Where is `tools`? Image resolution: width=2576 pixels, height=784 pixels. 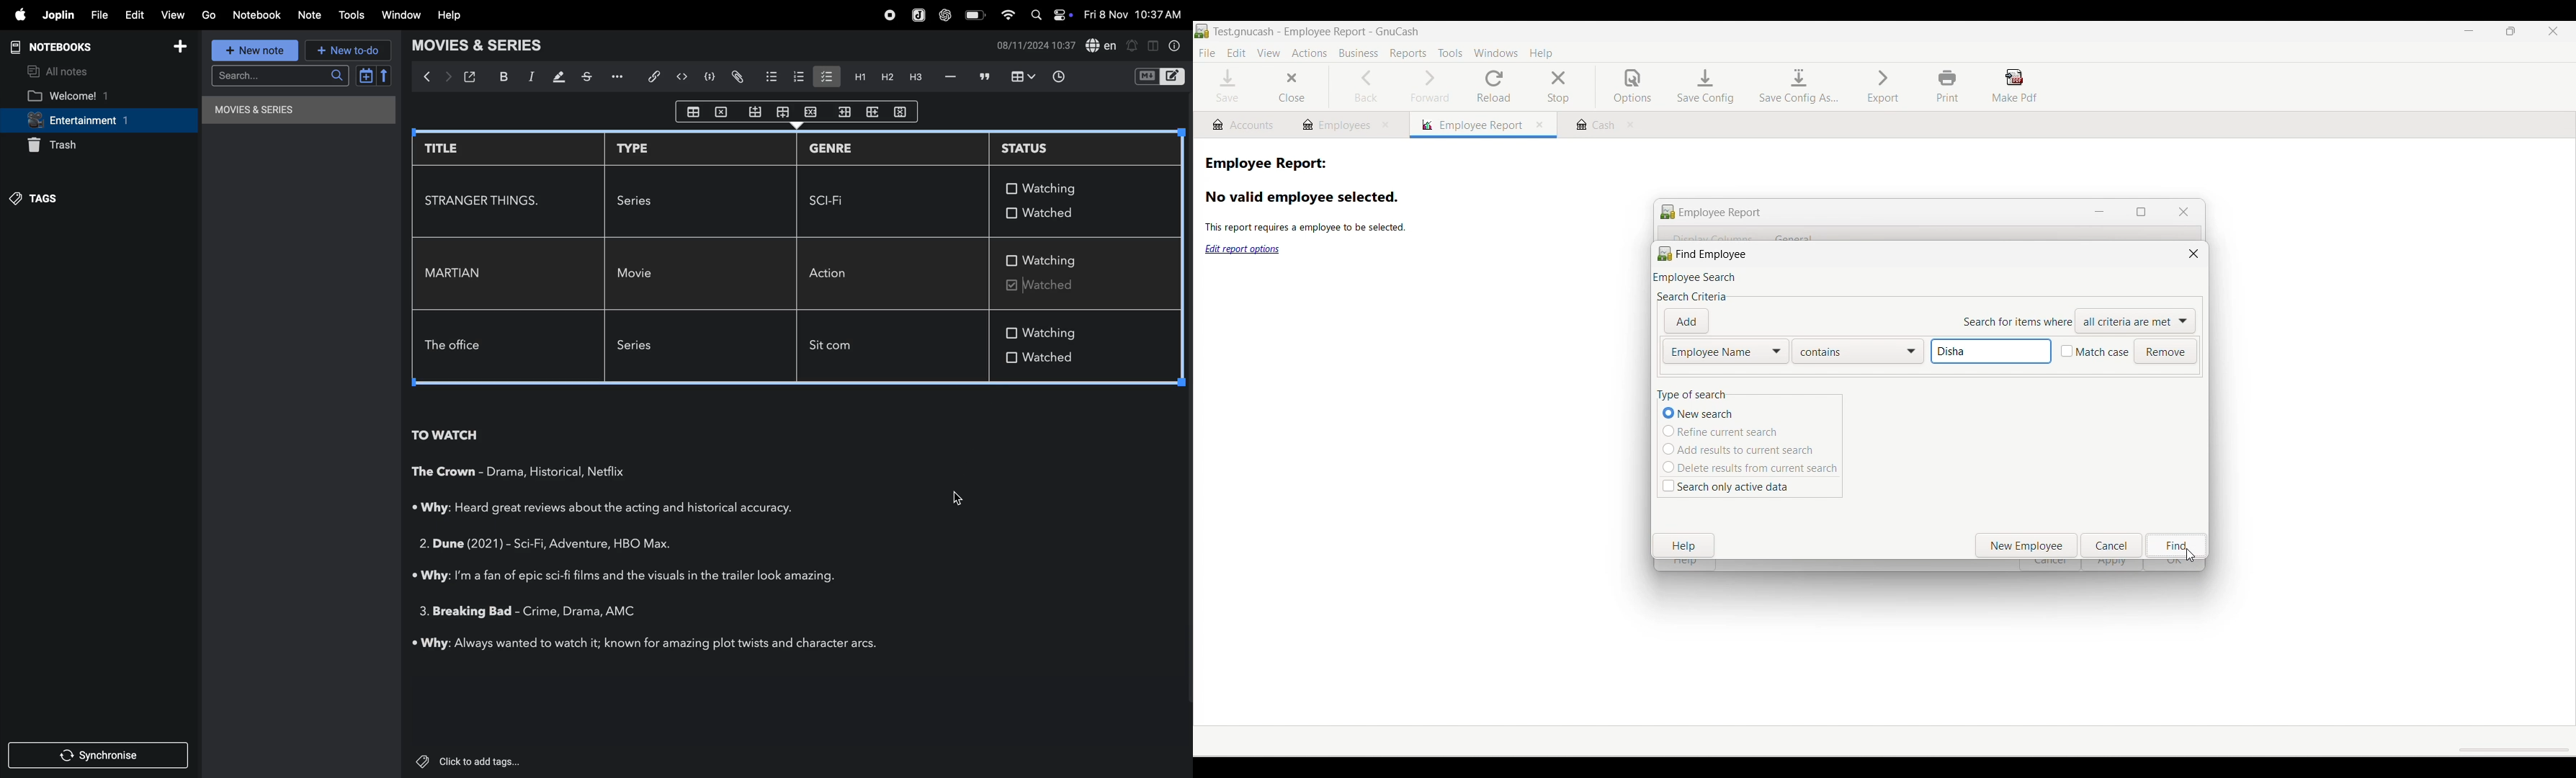 tools is located at coordinates (352, 15).